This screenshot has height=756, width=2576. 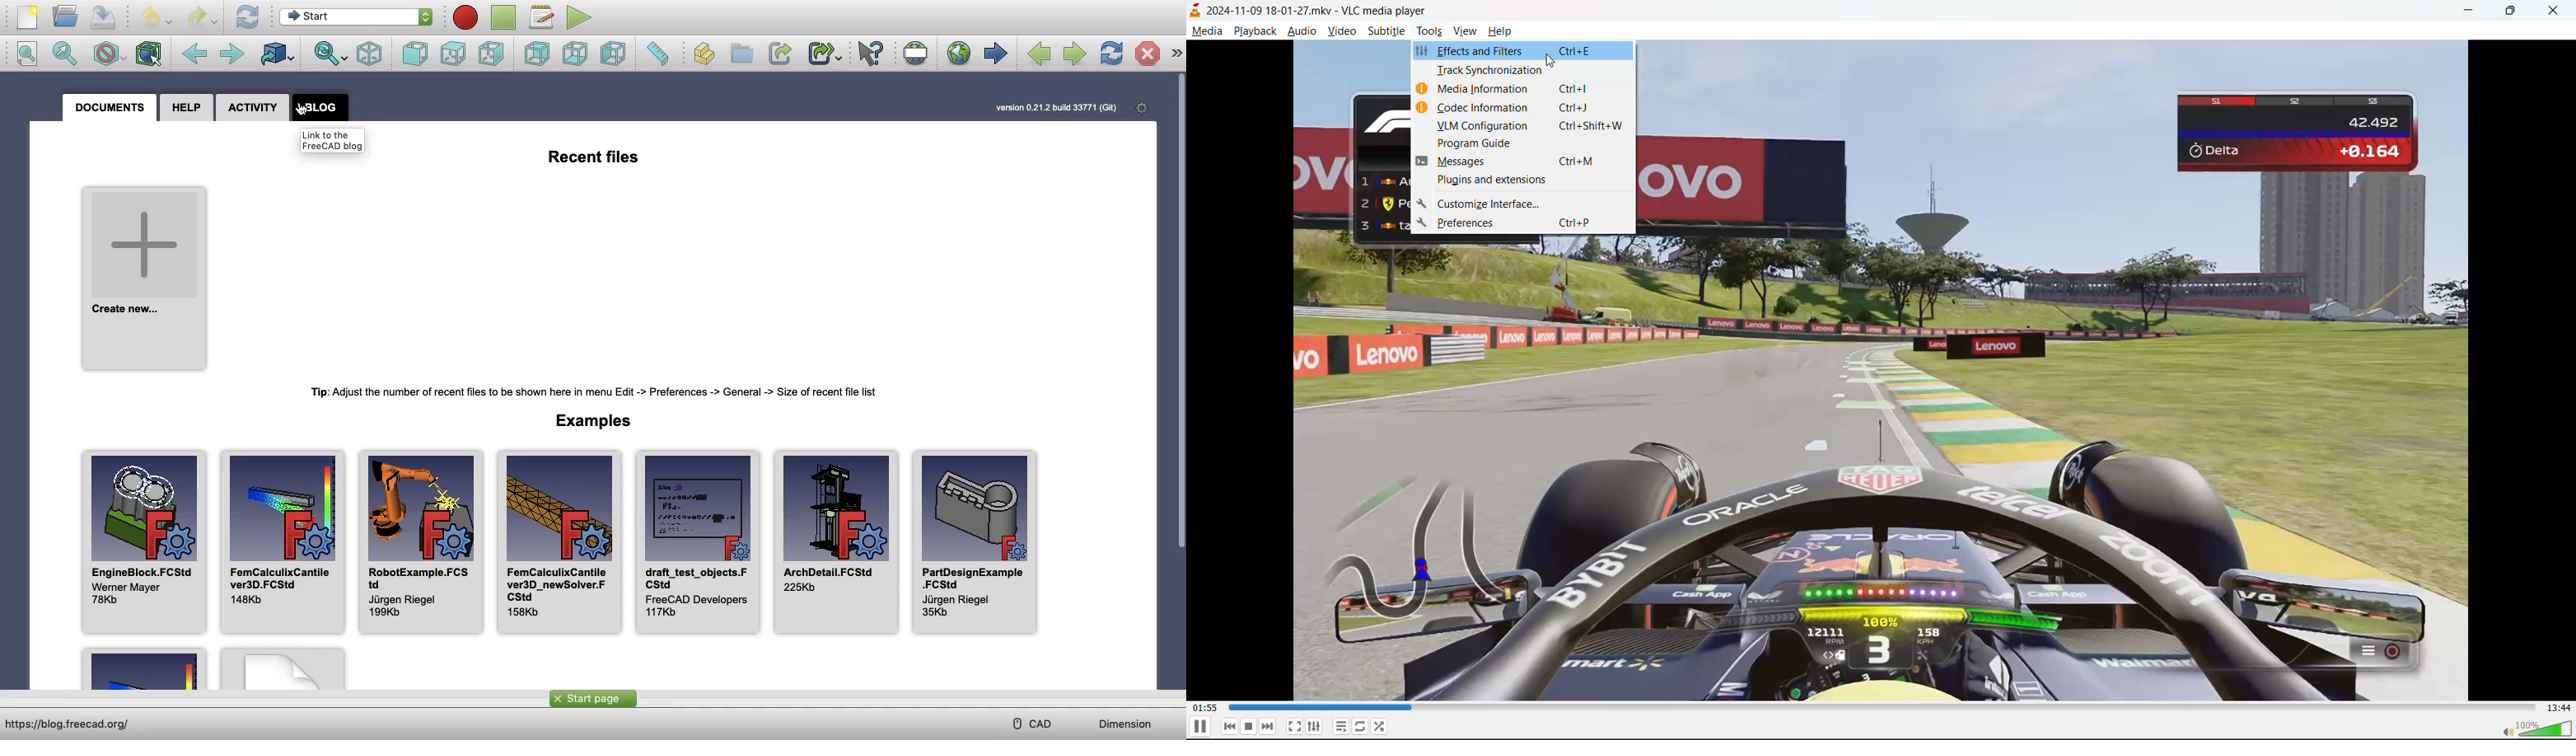 I want to click on Workbench Switcher, so click(x=278, y=54).